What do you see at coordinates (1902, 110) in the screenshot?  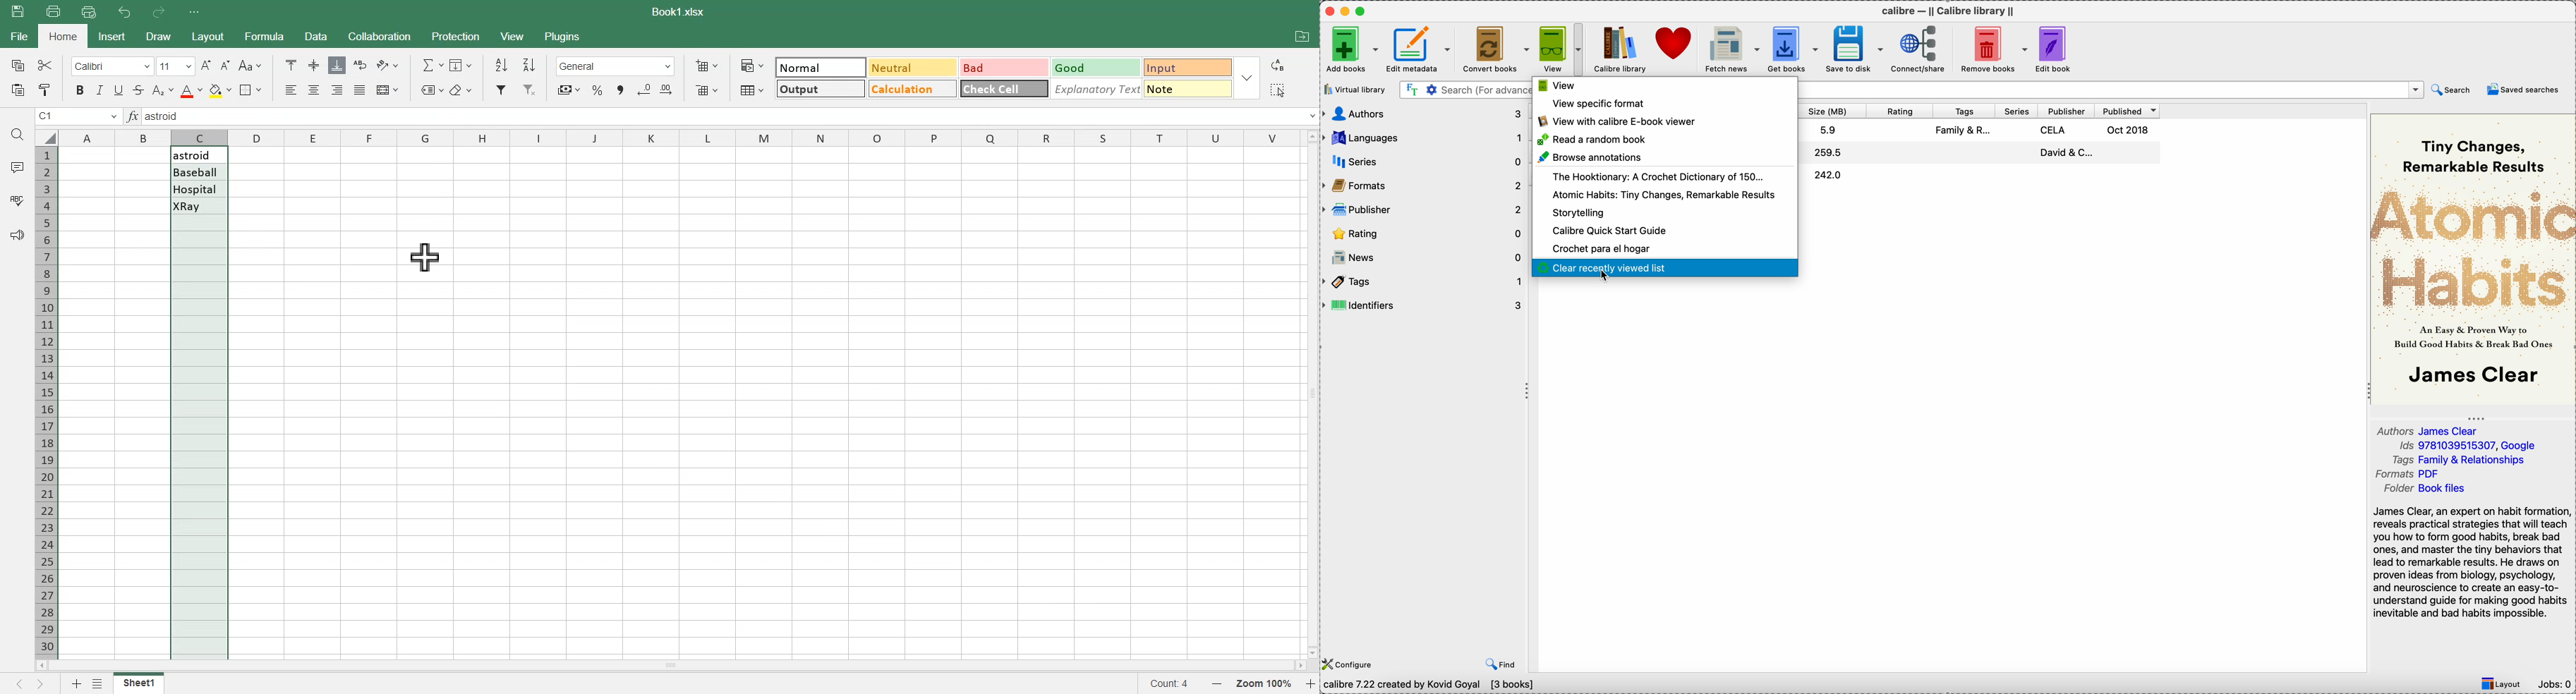 I see `rating` at bounding box center [1902, 110].